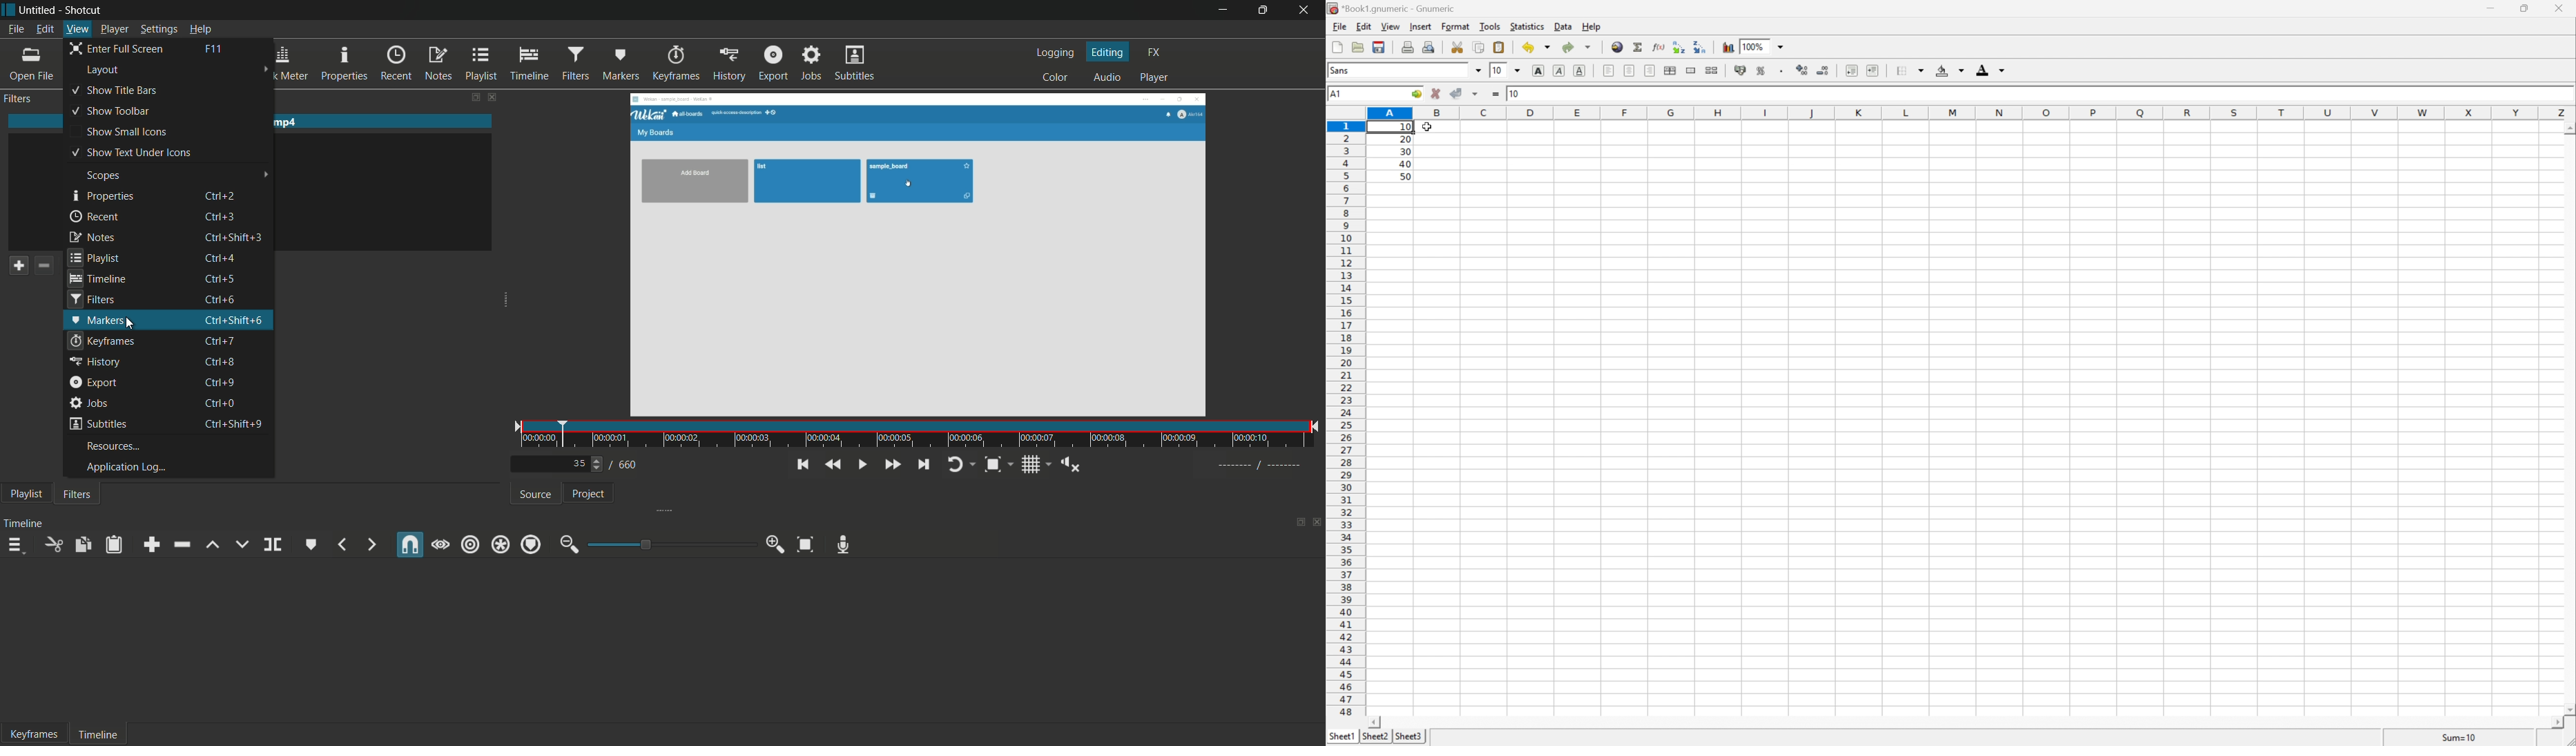 The height and width of the screenshot is (756, 2576). I want to click on notes, so click(438, 65).